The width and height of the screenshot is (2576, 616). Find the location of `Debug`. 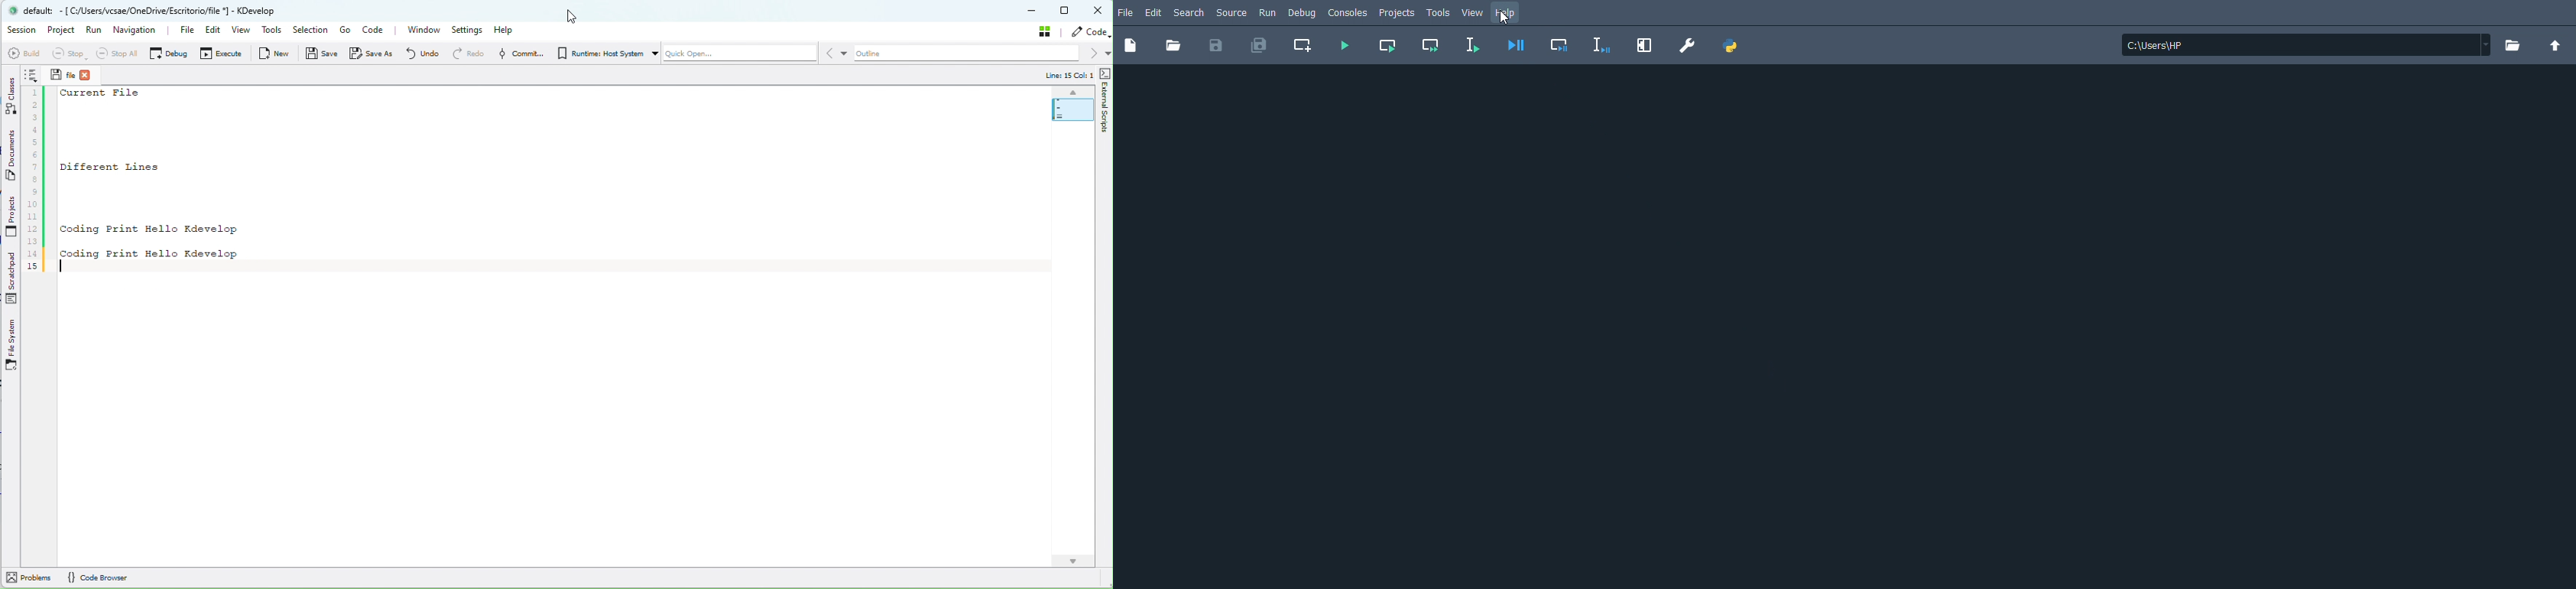

Debug is located at coordinates (1305, 13).